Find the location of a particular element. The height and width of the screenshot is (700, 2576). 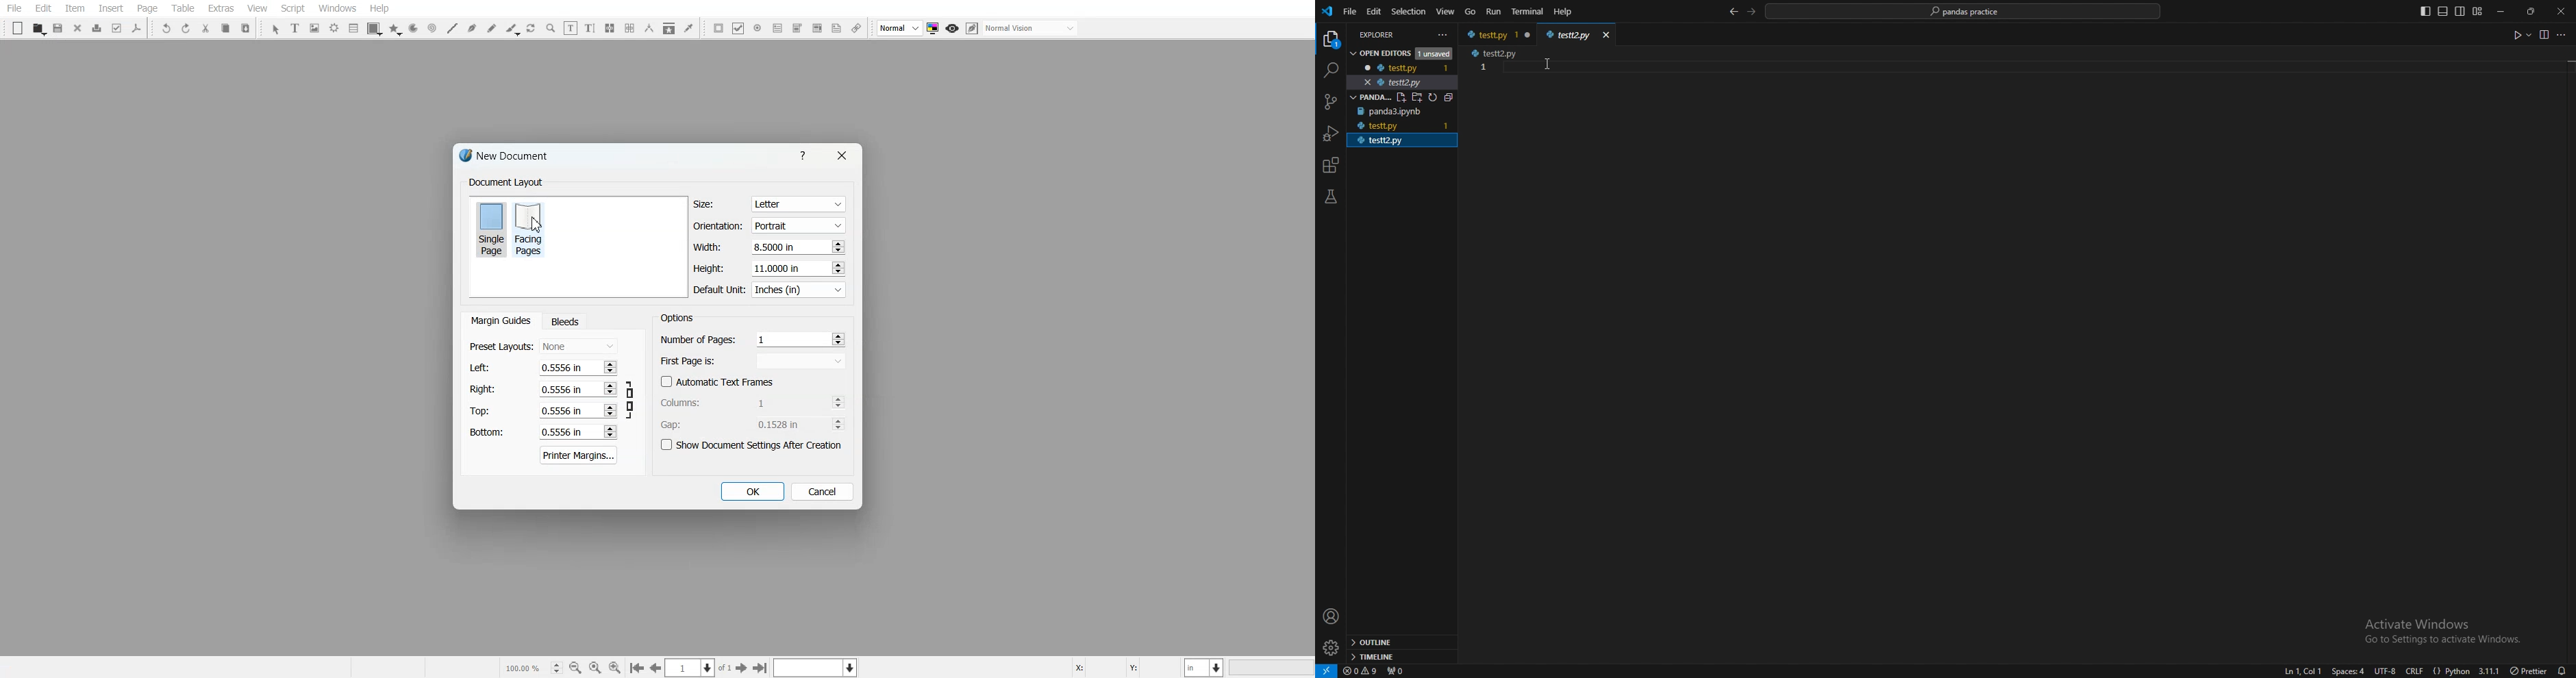

Save as PDF is located at coordinates (137, 28).